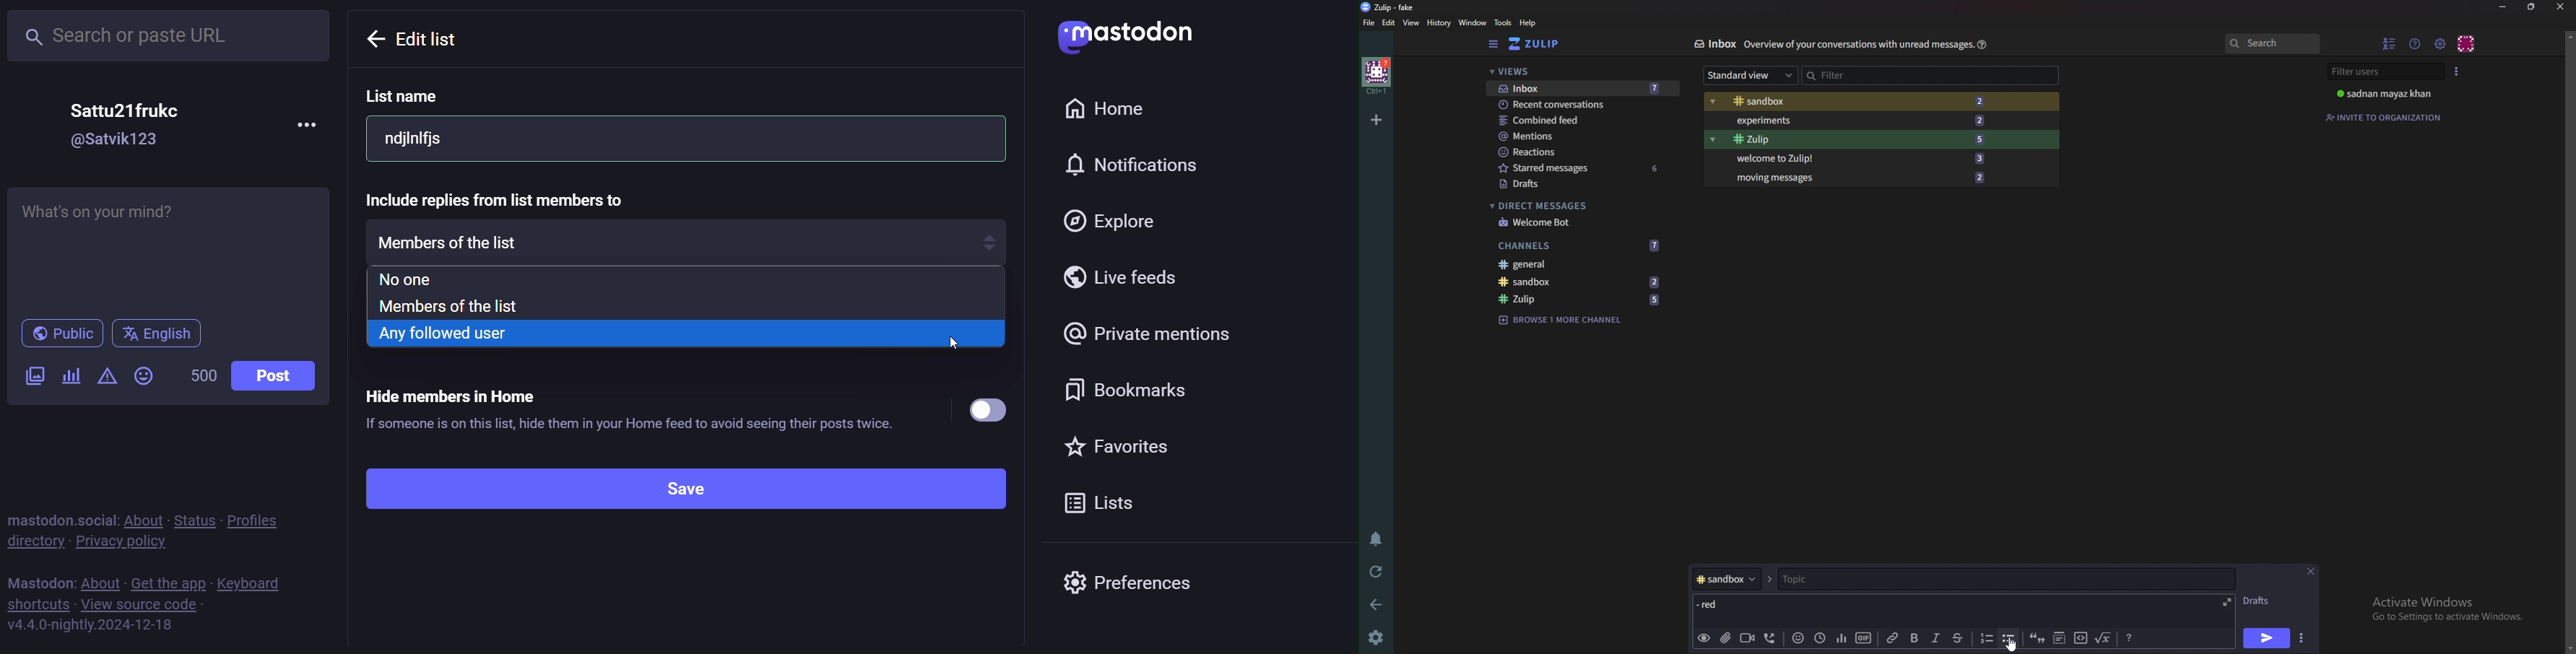 This screenshot has height=672, width=2576. What do you see at coordinates (1561, 319) in the screenshot?
I see `Browse channel` at bounding box center [1561, 319].